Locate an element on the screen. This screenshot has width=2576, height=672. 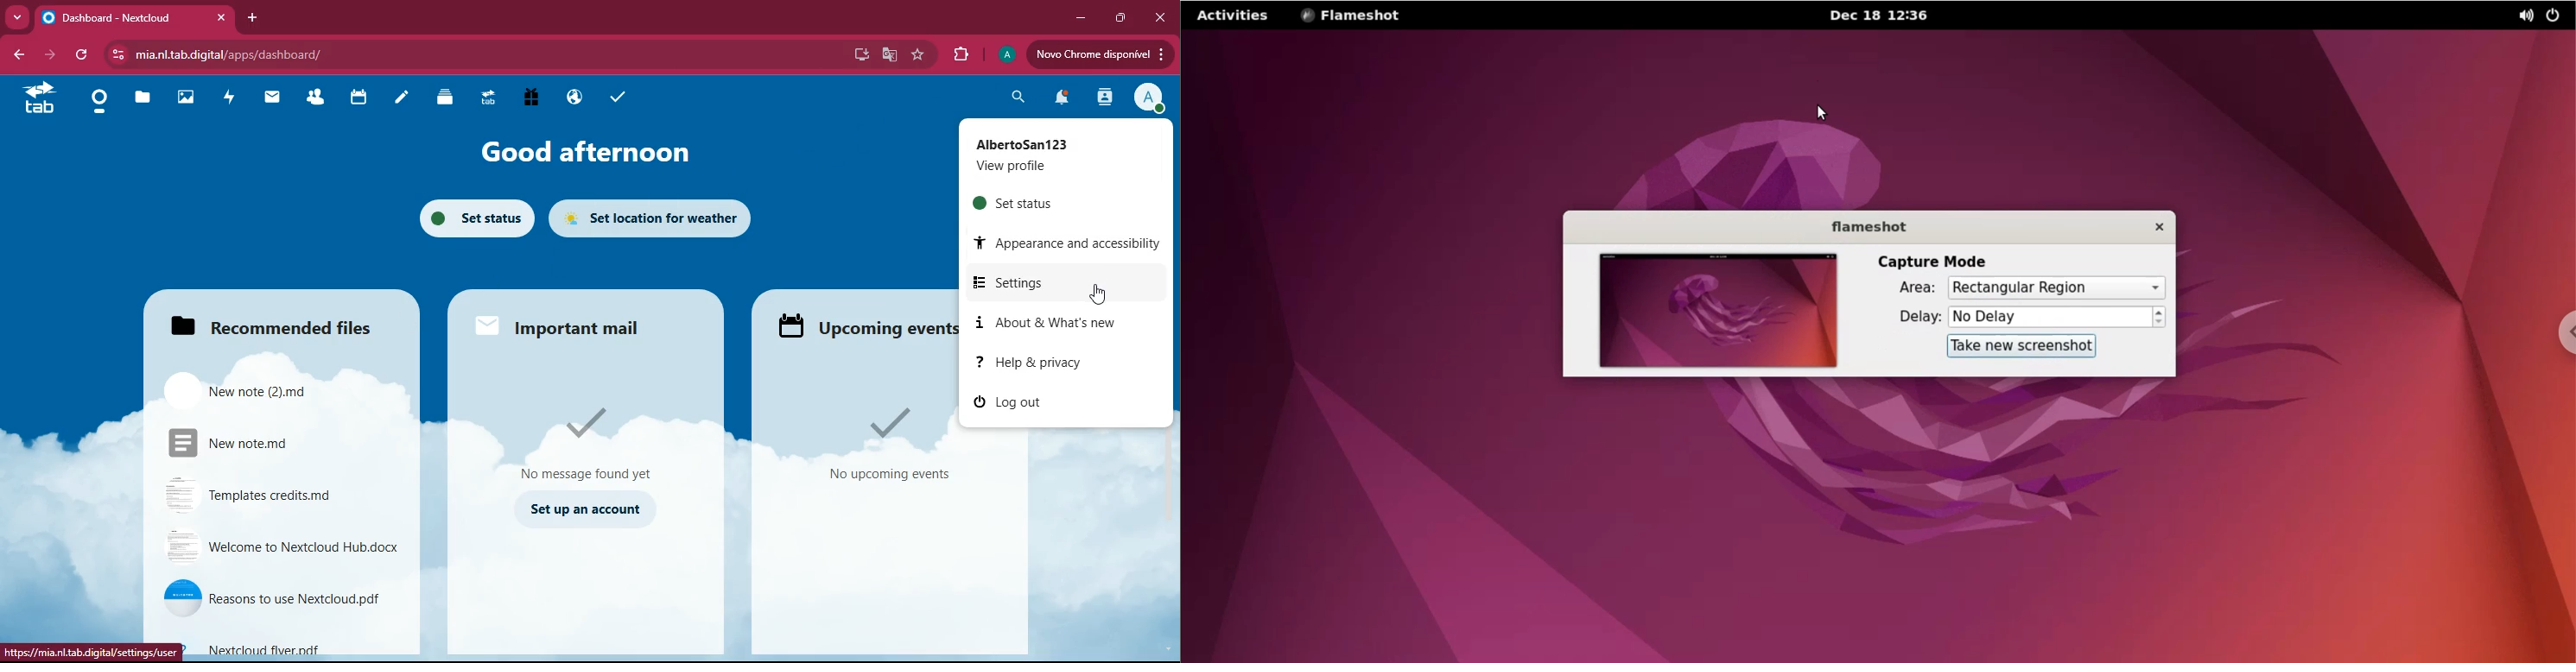
files is located at coordinates (143, 99).